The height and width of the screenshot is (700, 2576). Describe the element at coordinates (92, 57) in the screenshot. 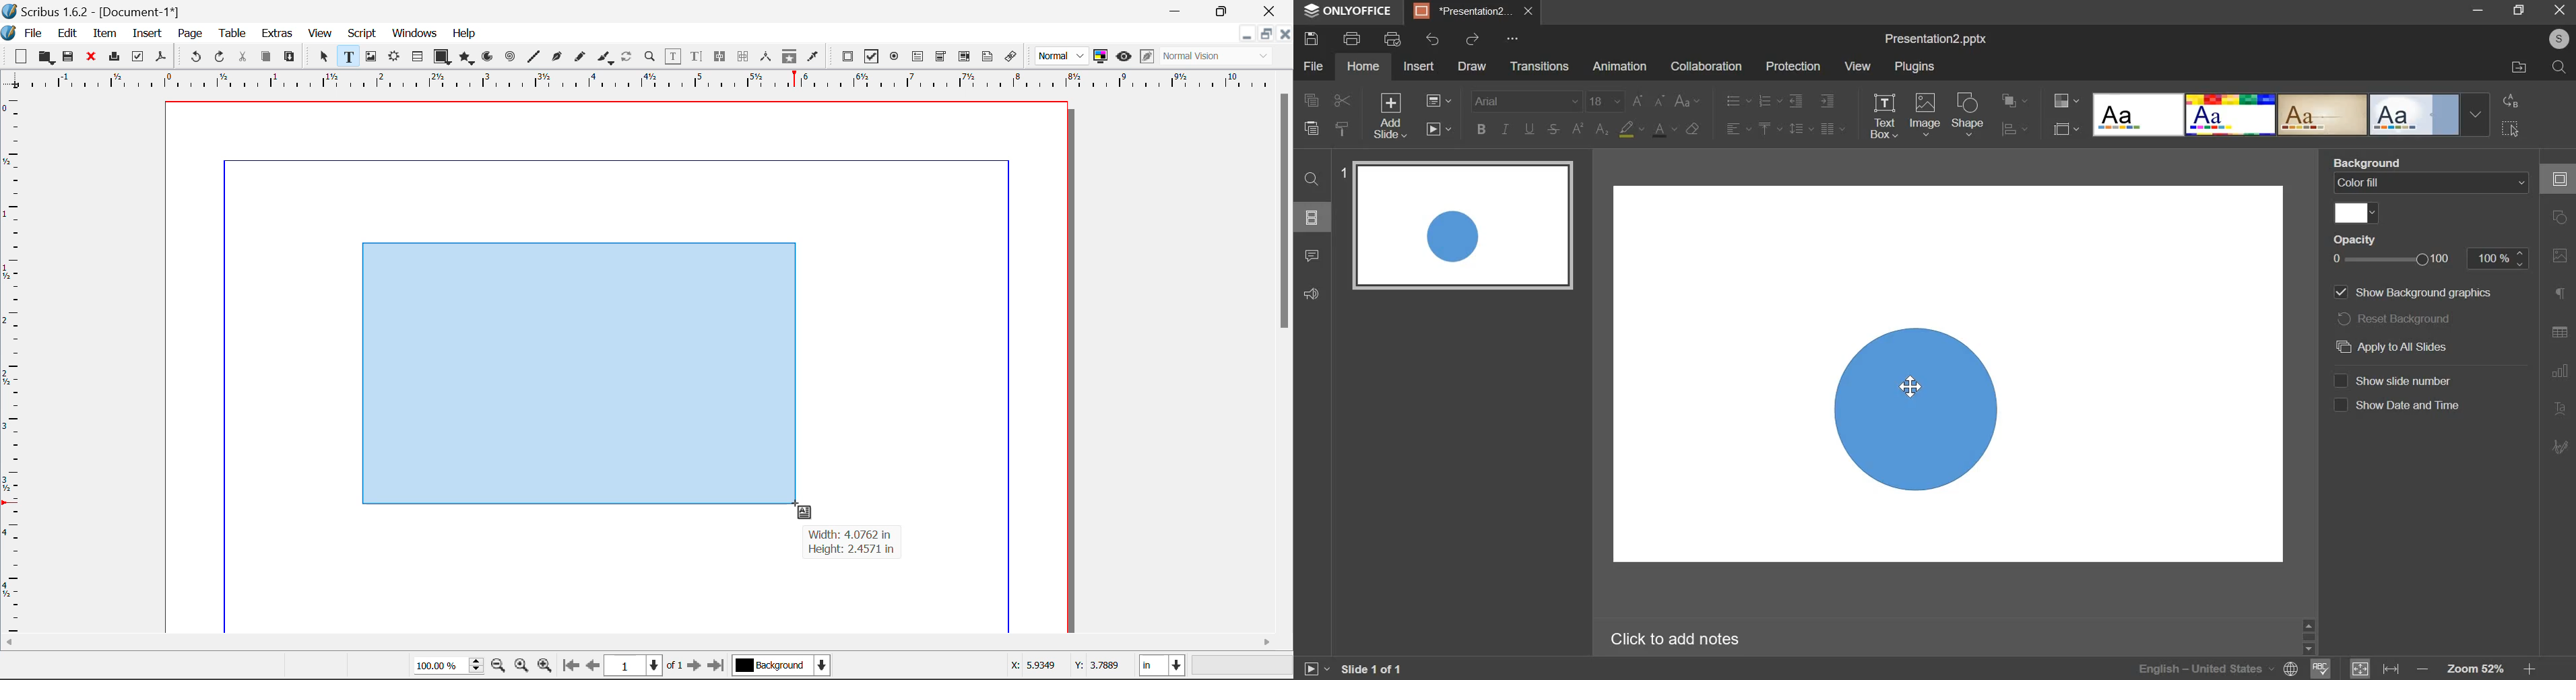

I see `Discard` at that location.